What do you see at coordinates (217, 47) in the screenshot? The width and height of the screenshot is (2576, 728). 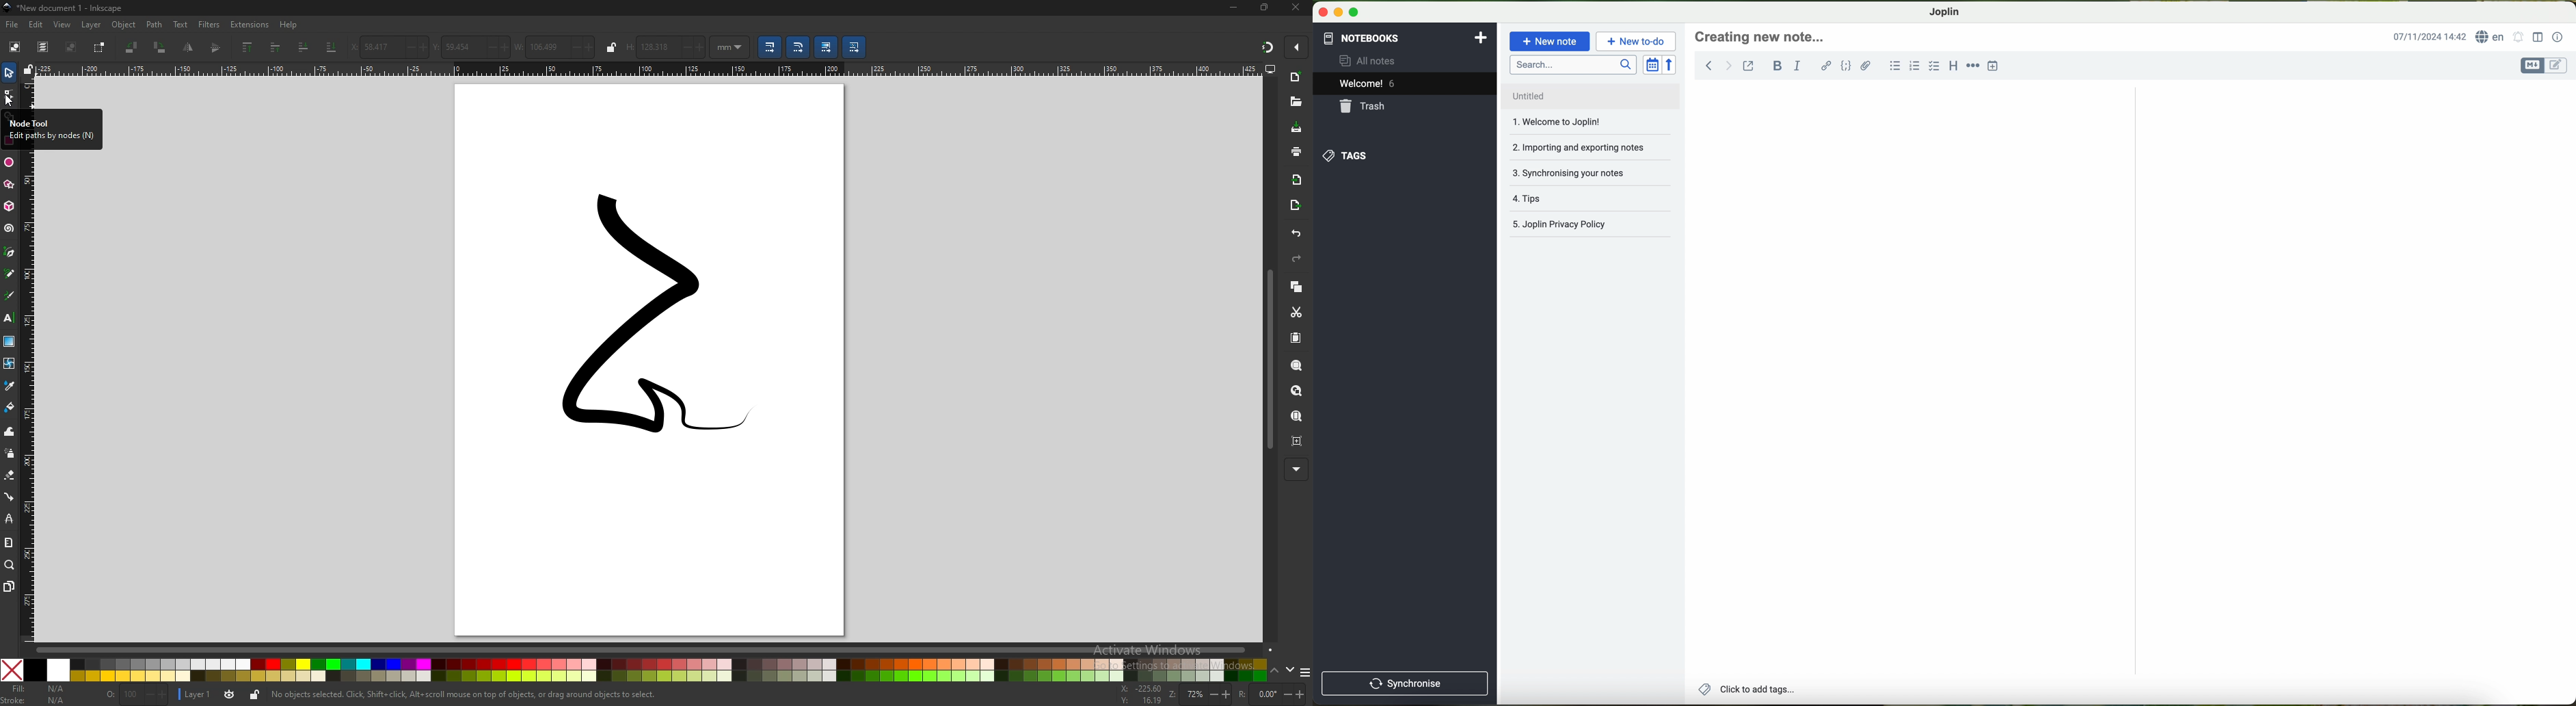 I see `flip horizontally` at bounding box center [217, 47].